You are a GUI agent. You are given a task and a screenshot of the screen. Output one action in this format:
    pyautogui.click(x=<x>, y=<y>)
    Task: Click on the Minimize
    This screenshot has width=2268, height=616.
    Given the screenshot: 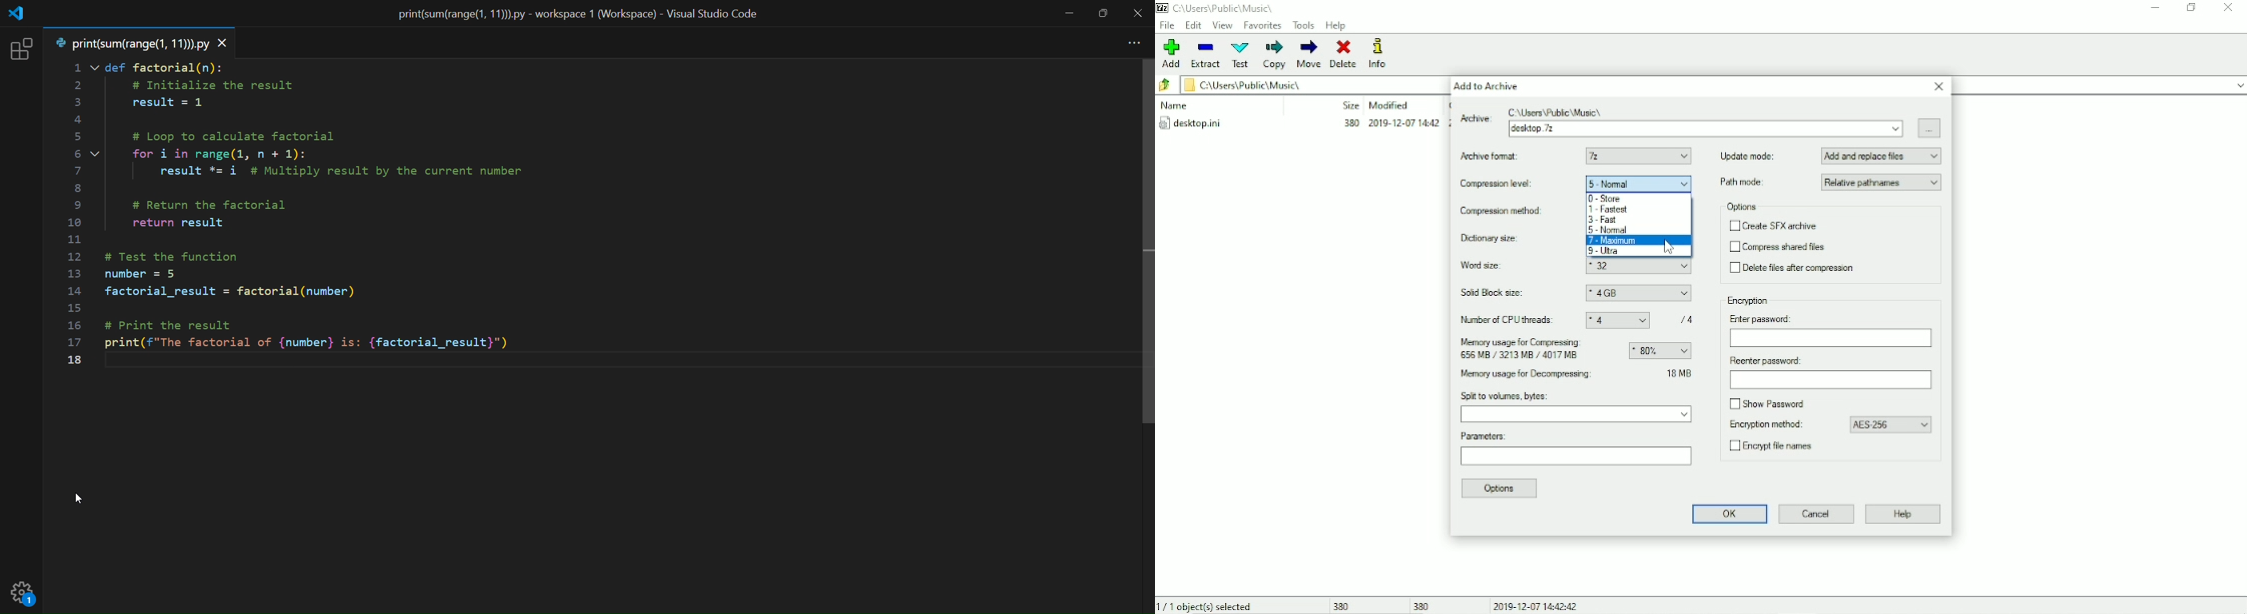 What is the action you would take?
    pyautogui.click(x=2156, y=8)
    